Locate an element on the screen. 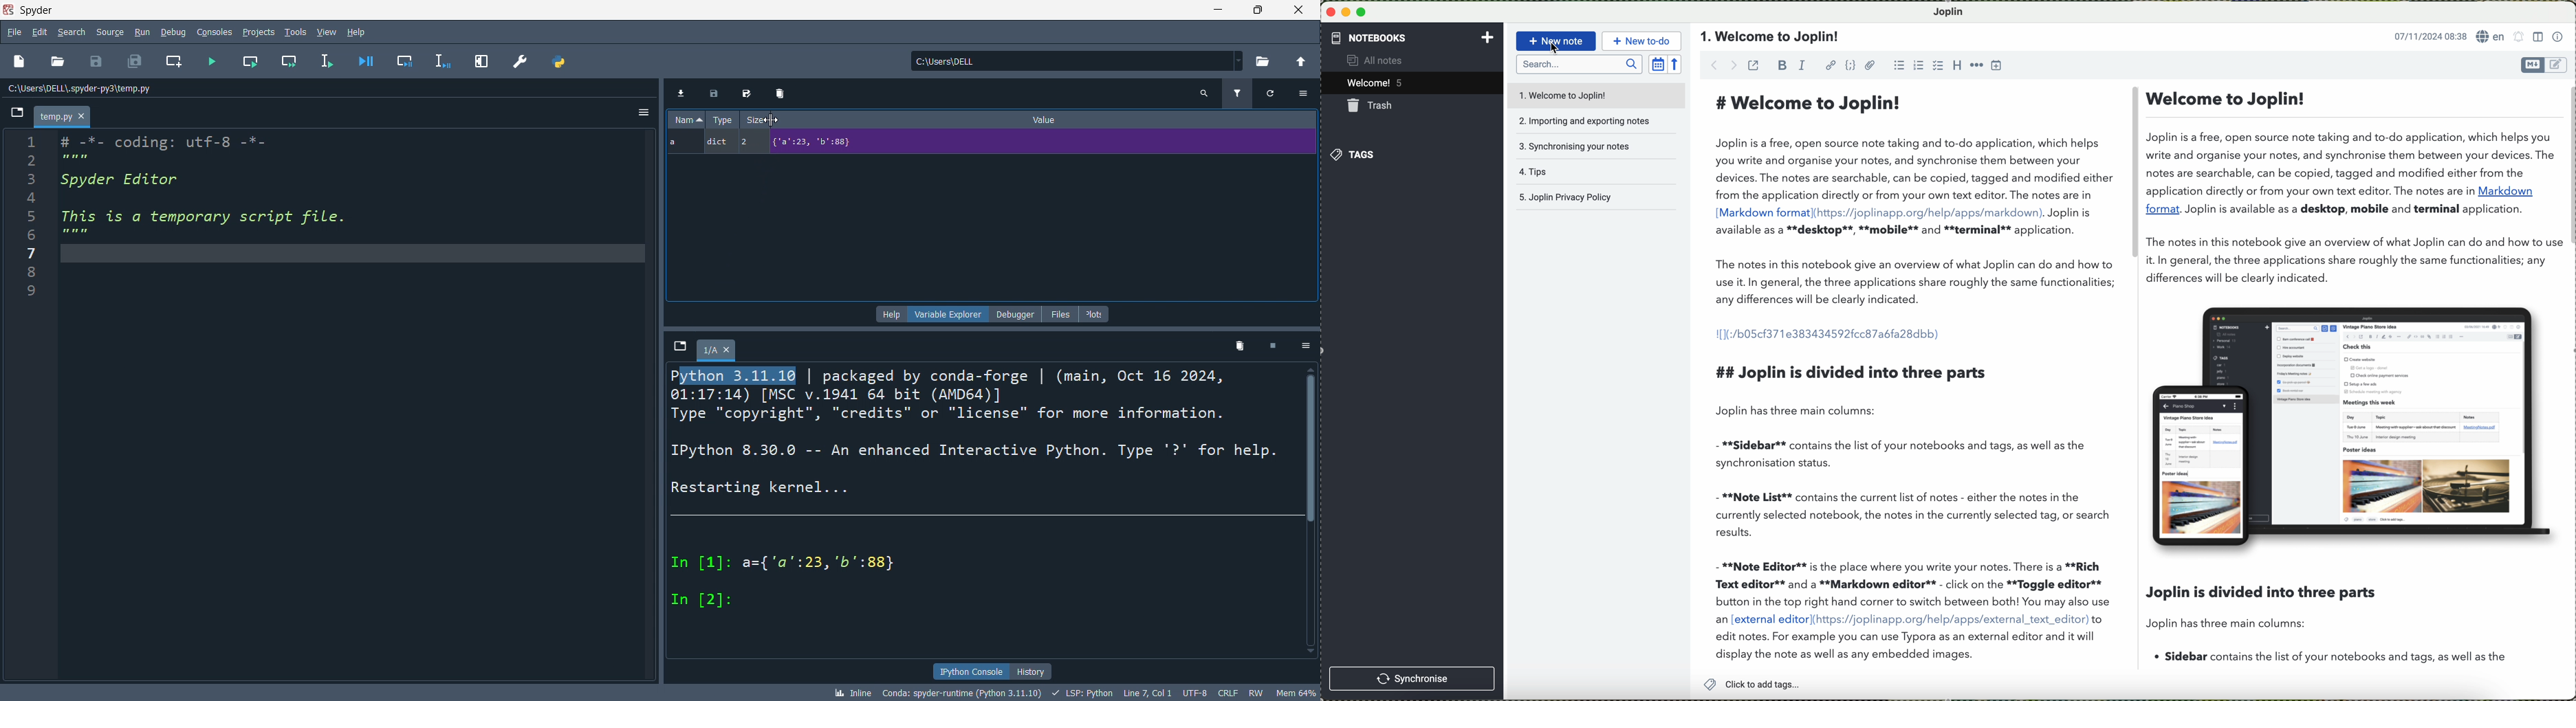  options is located at coordinates (1307, 93).